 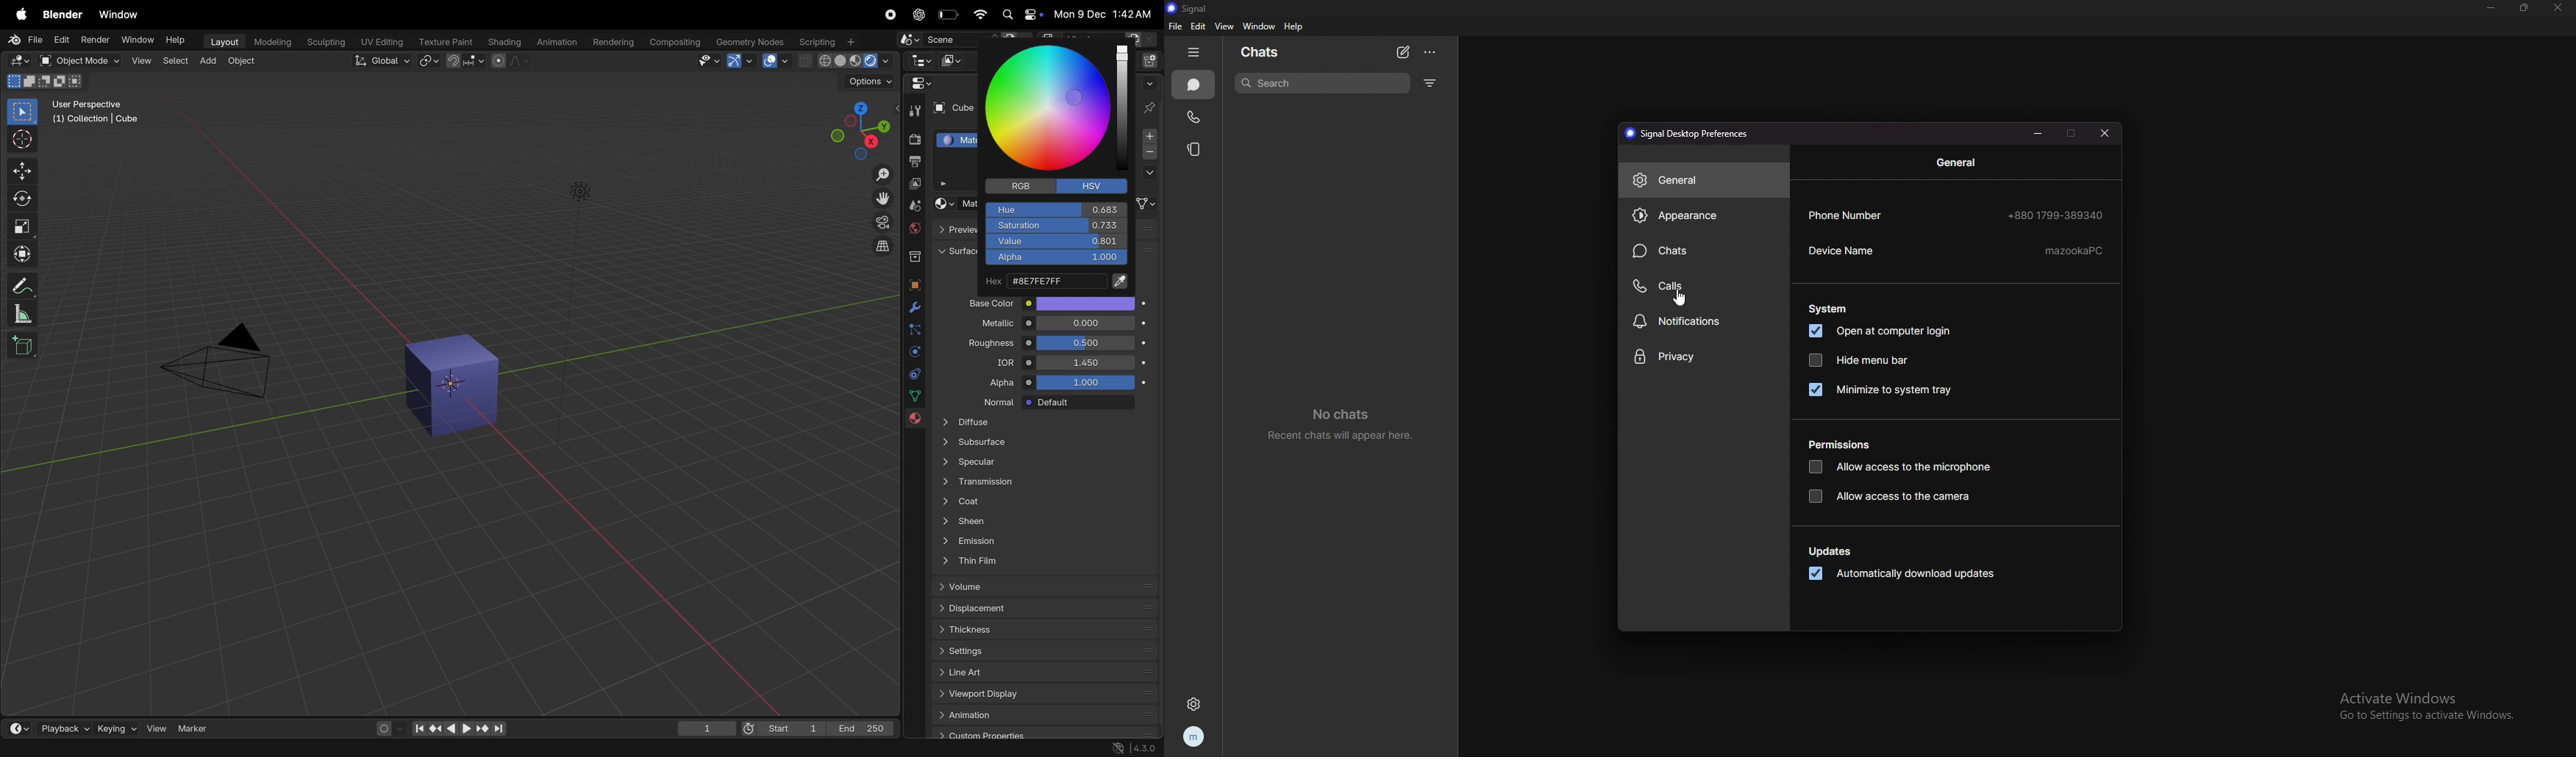 I want to click on view layer, so click(x=913, y=185).